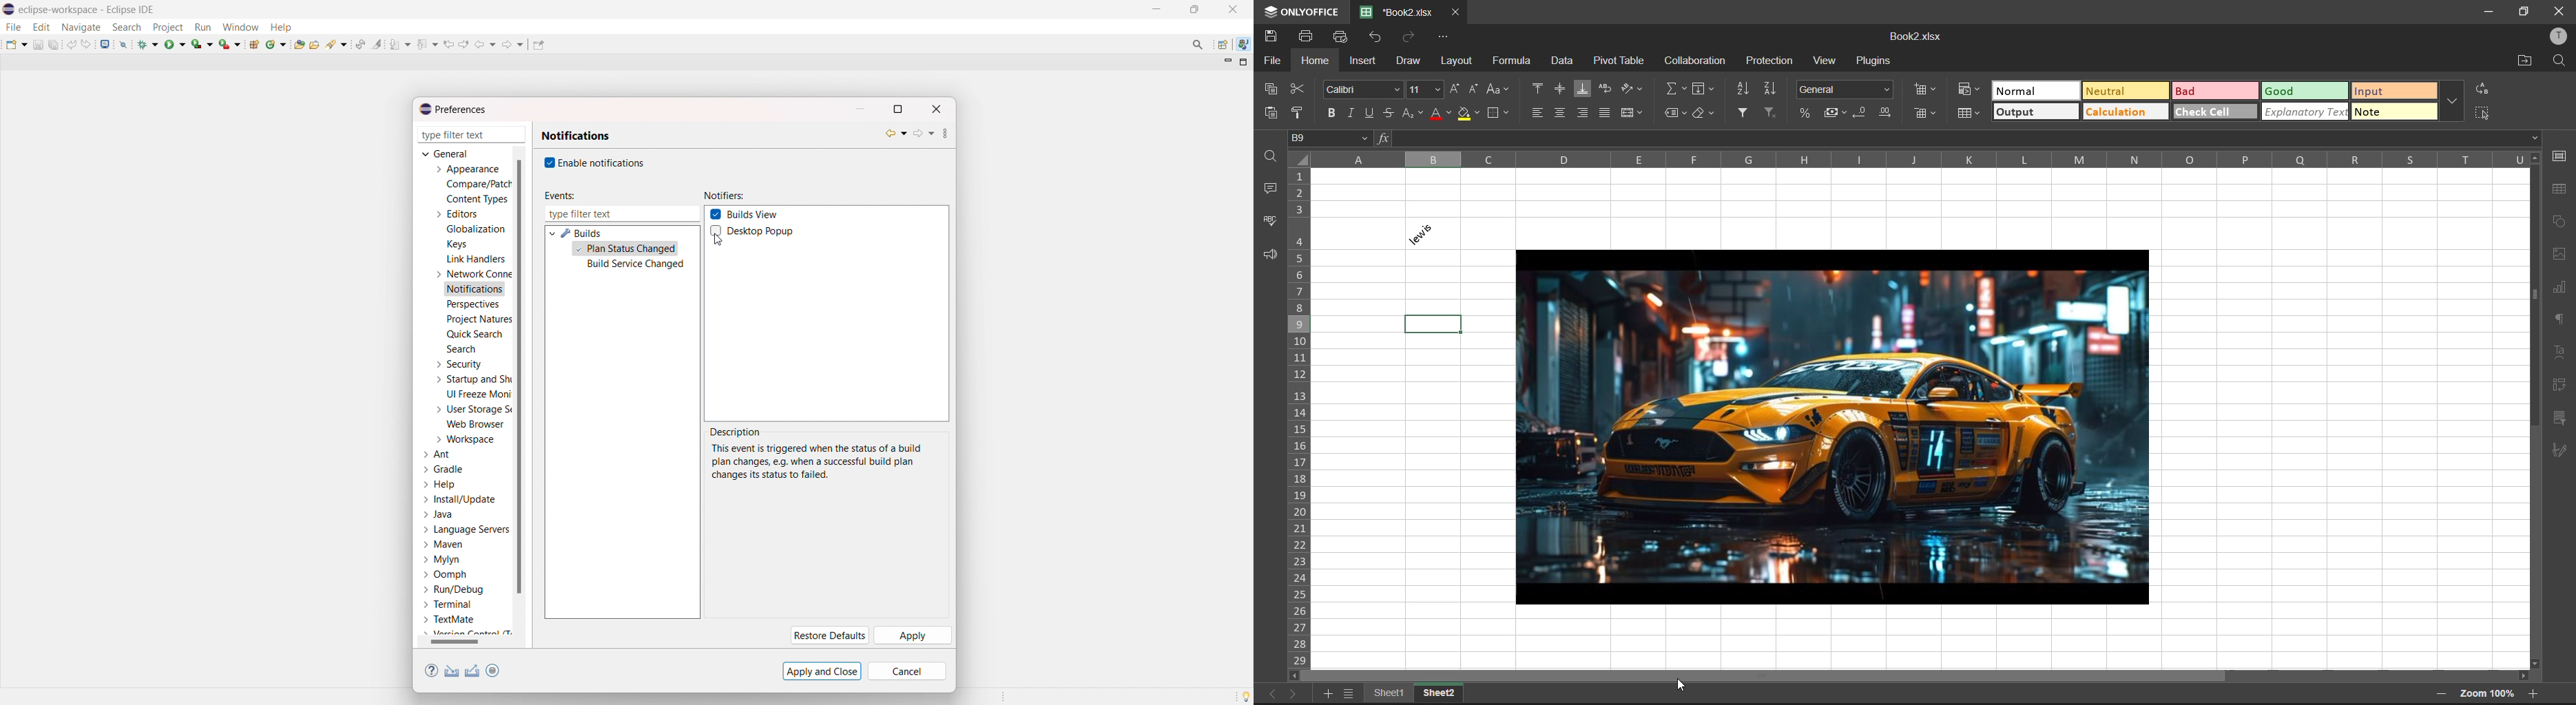 The height and width of the screenshot is (728, 2576). What do you see at coordinates (1426, 90) in the screenshot?
I see `font size` at bounding box center [1426, 90].